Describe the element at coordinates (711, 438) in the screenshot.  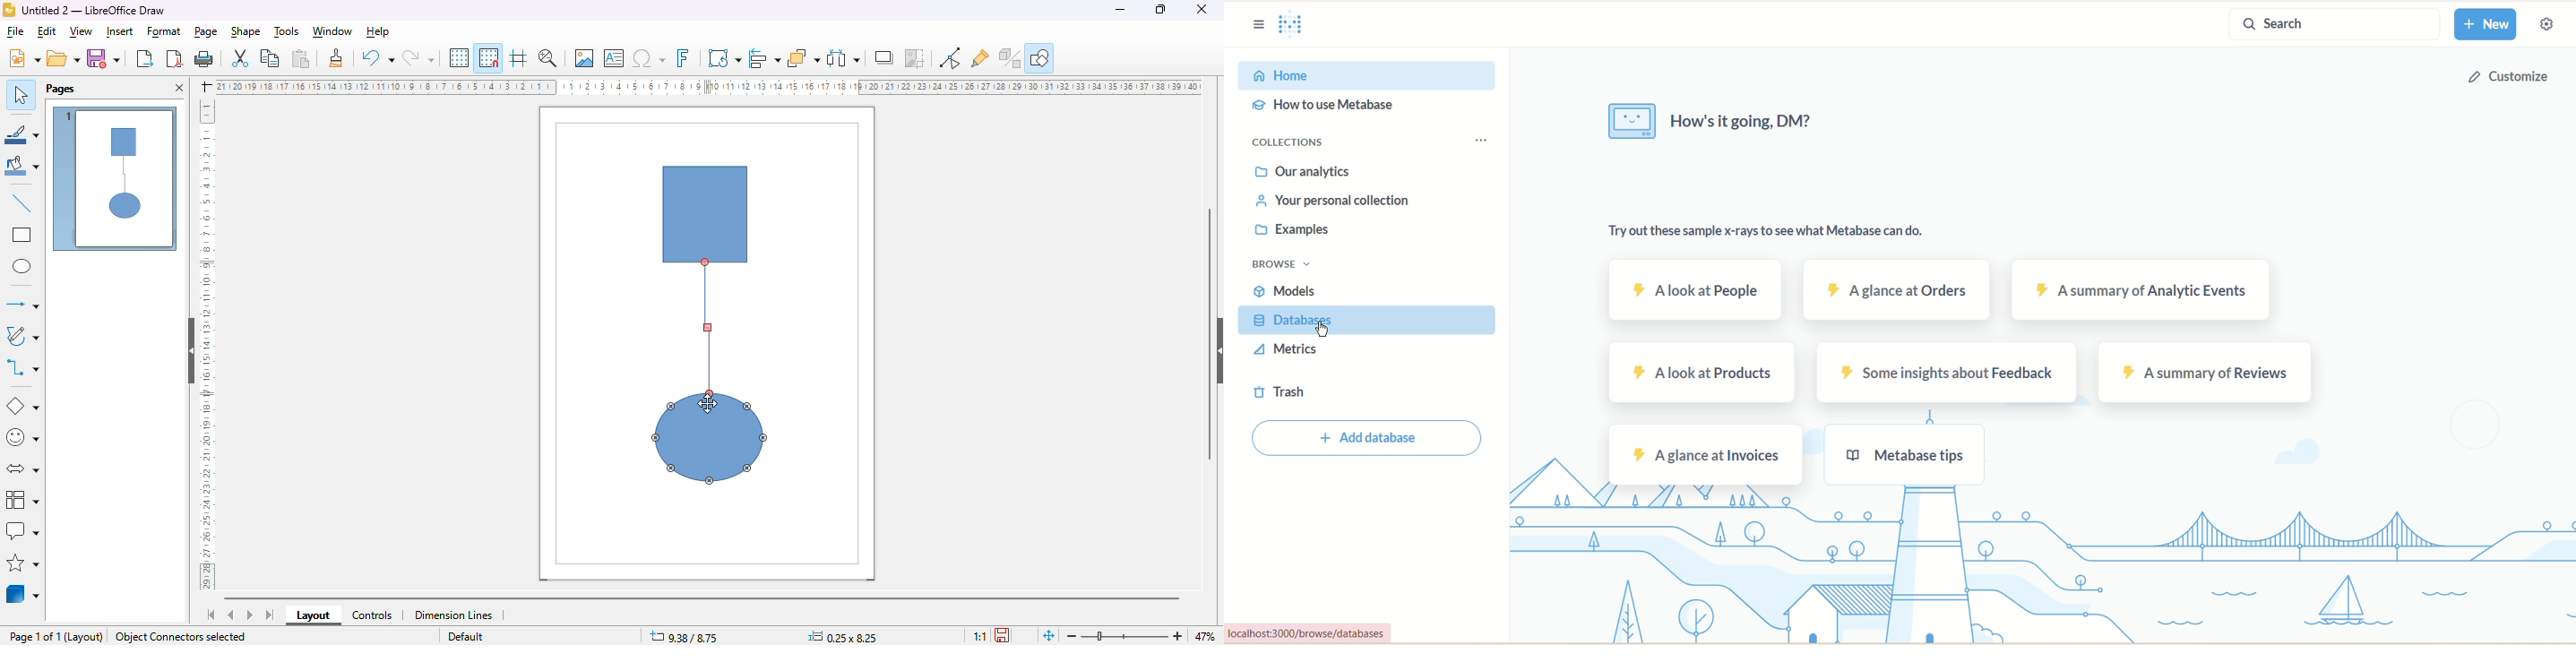
I see `shape 2` at that location.